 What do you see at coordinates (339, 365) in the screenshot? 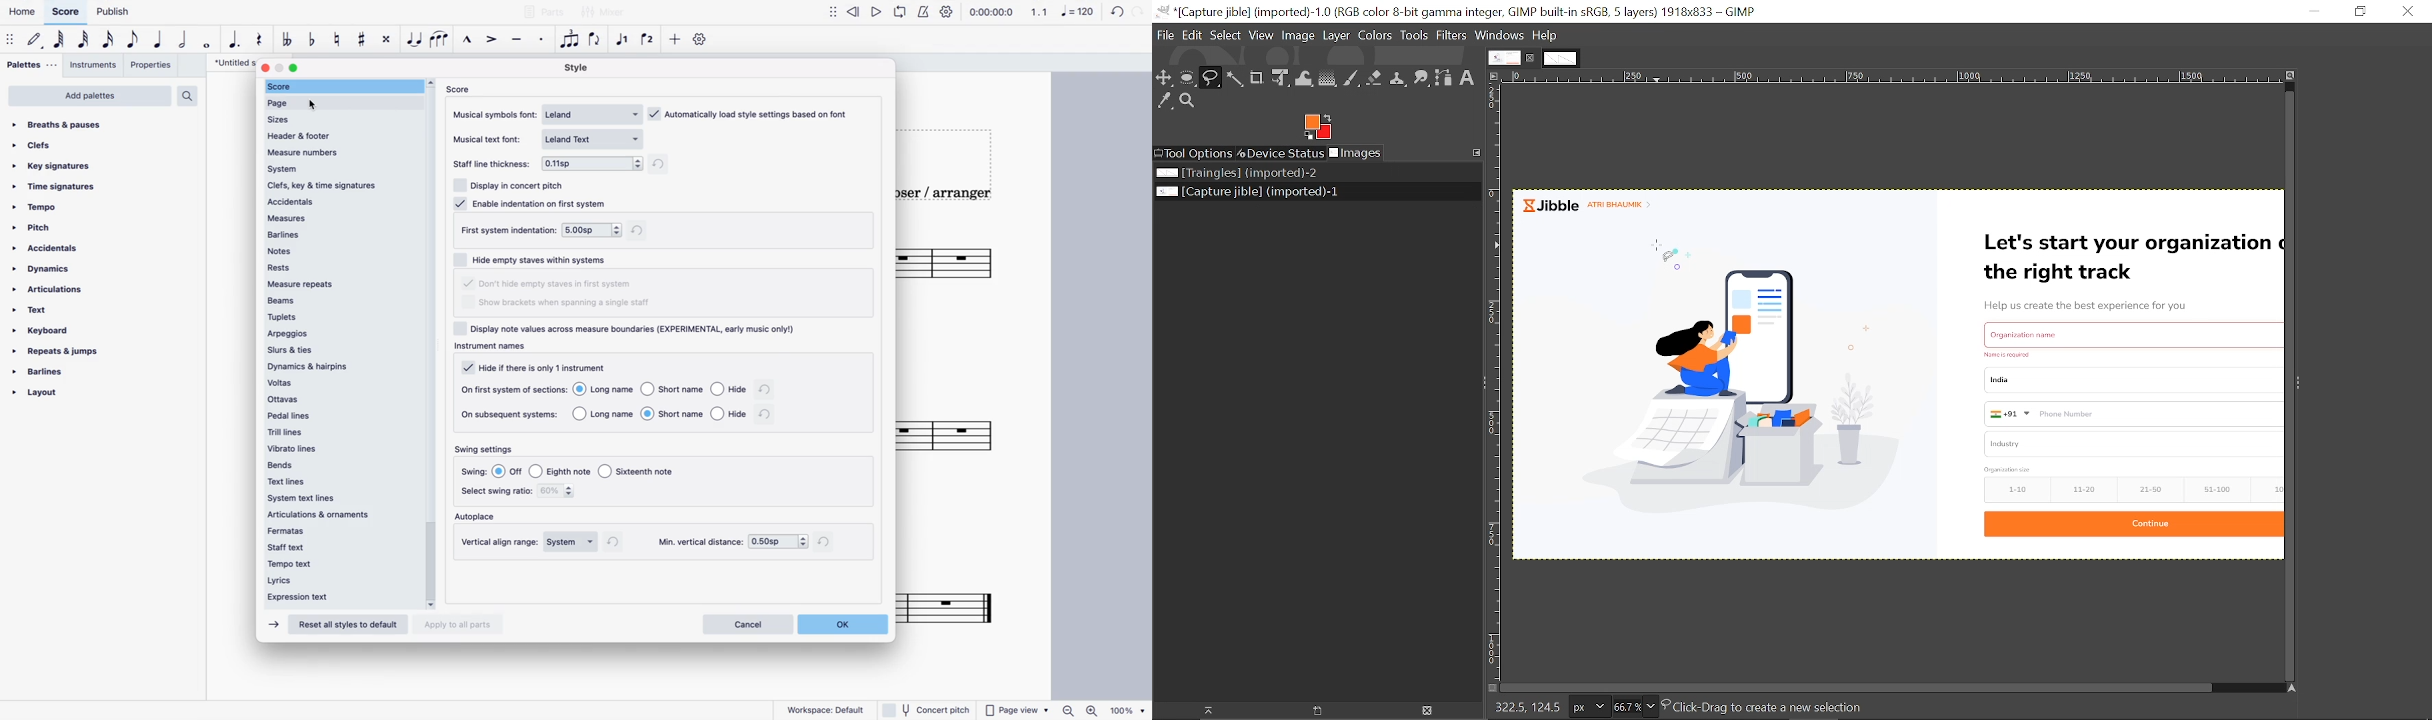
I see `dynamics & hairpins` at bounding box center [339, 365].